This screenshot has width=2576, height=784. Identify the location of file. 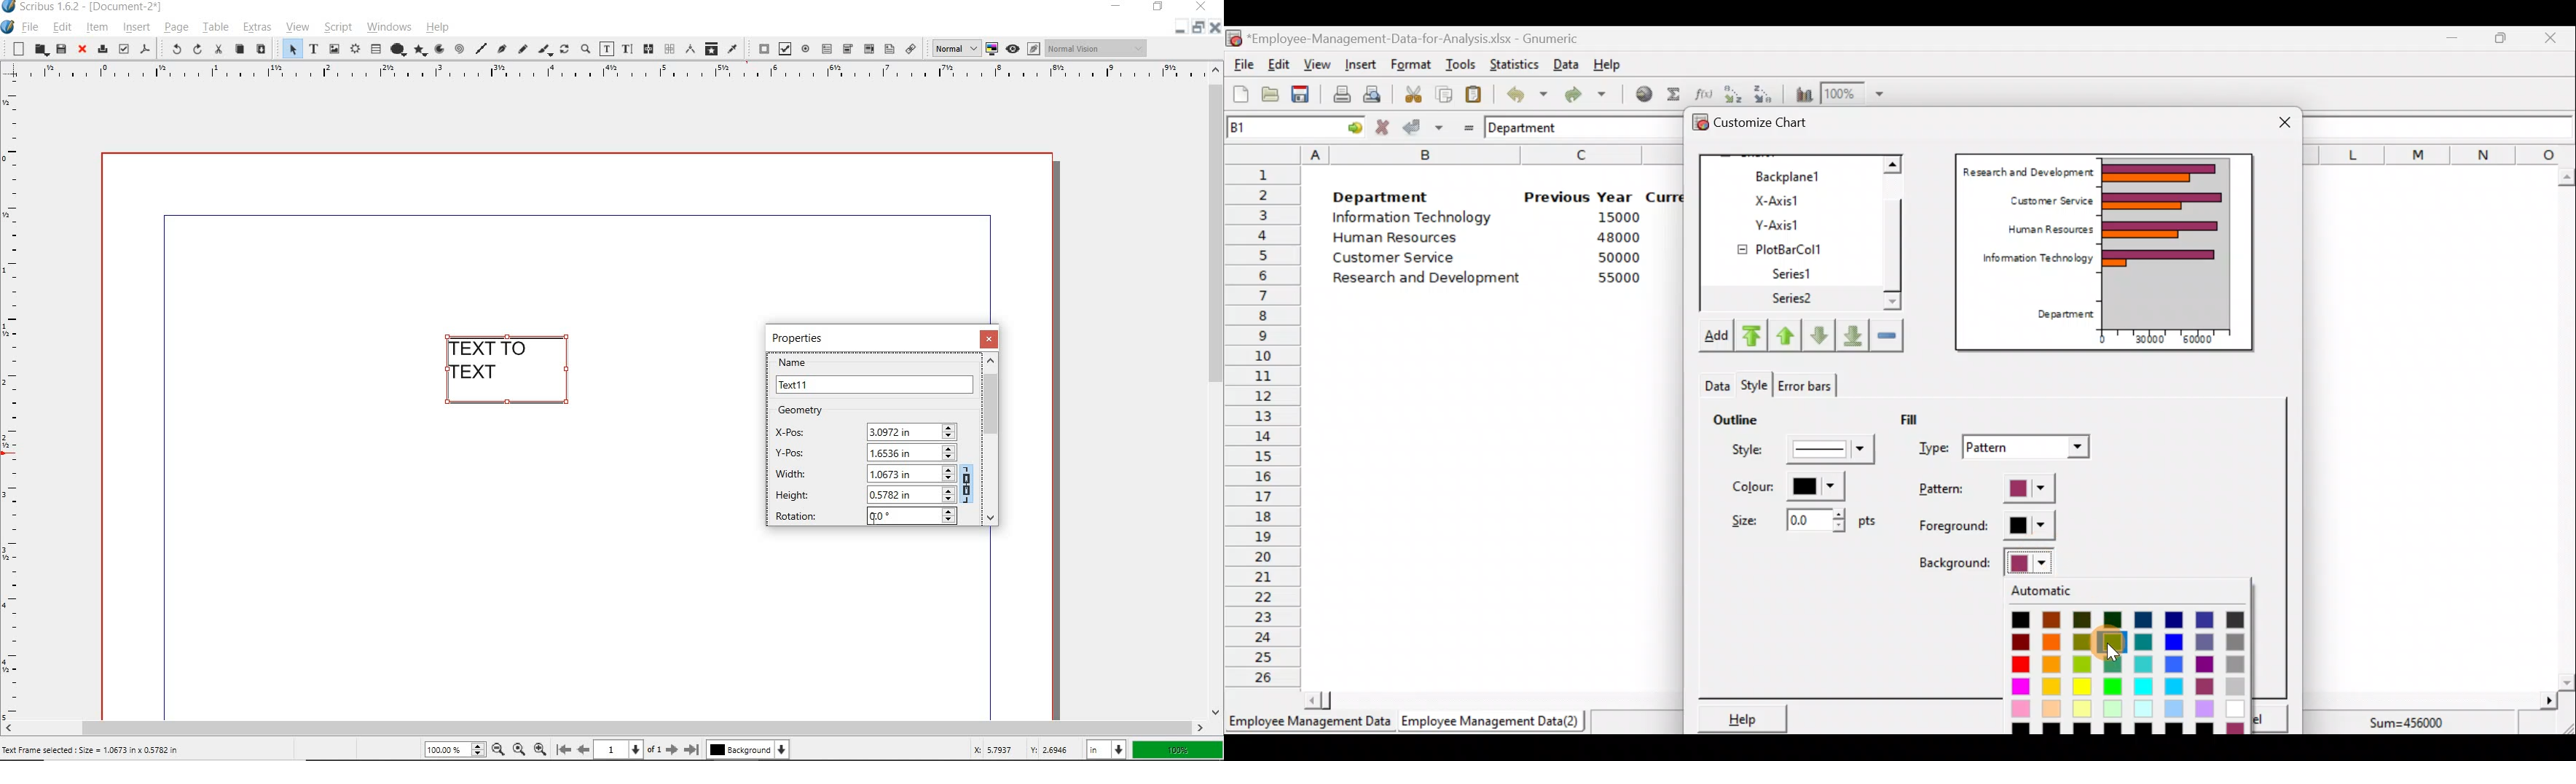
(31, 28).